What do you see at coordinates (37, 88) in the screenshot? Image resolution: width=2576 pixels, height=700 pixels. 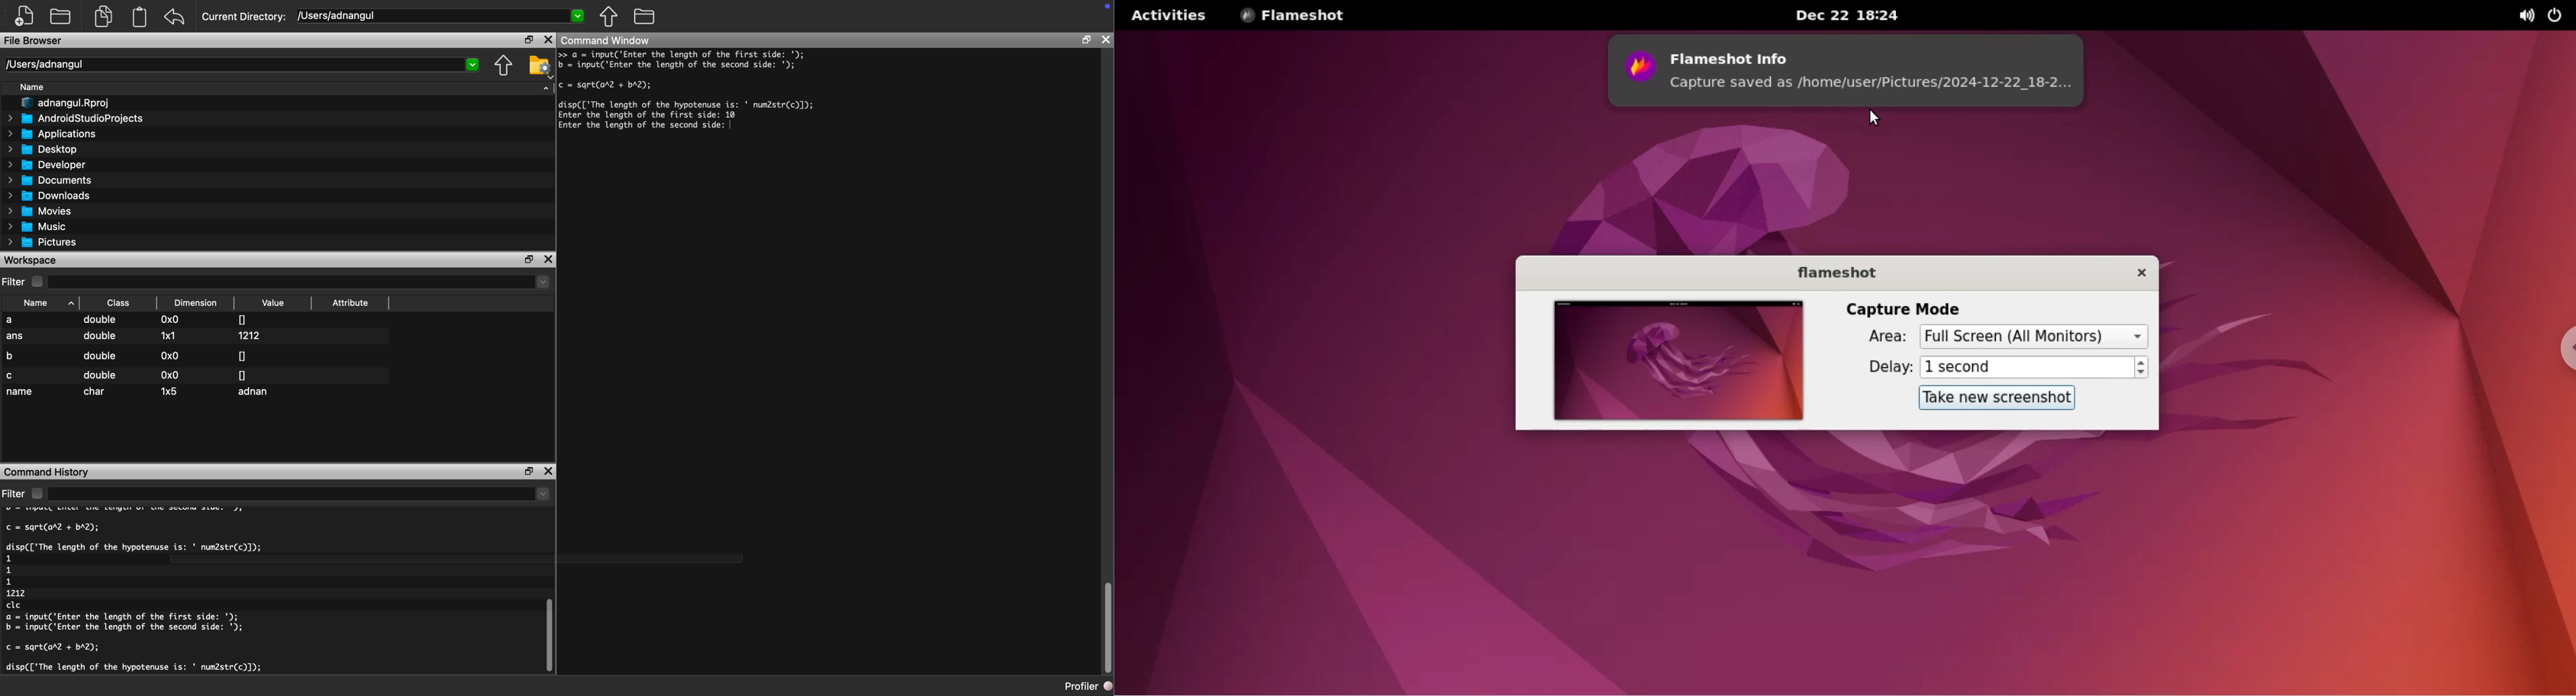 I see `Name` at bounding box center [37, 88].